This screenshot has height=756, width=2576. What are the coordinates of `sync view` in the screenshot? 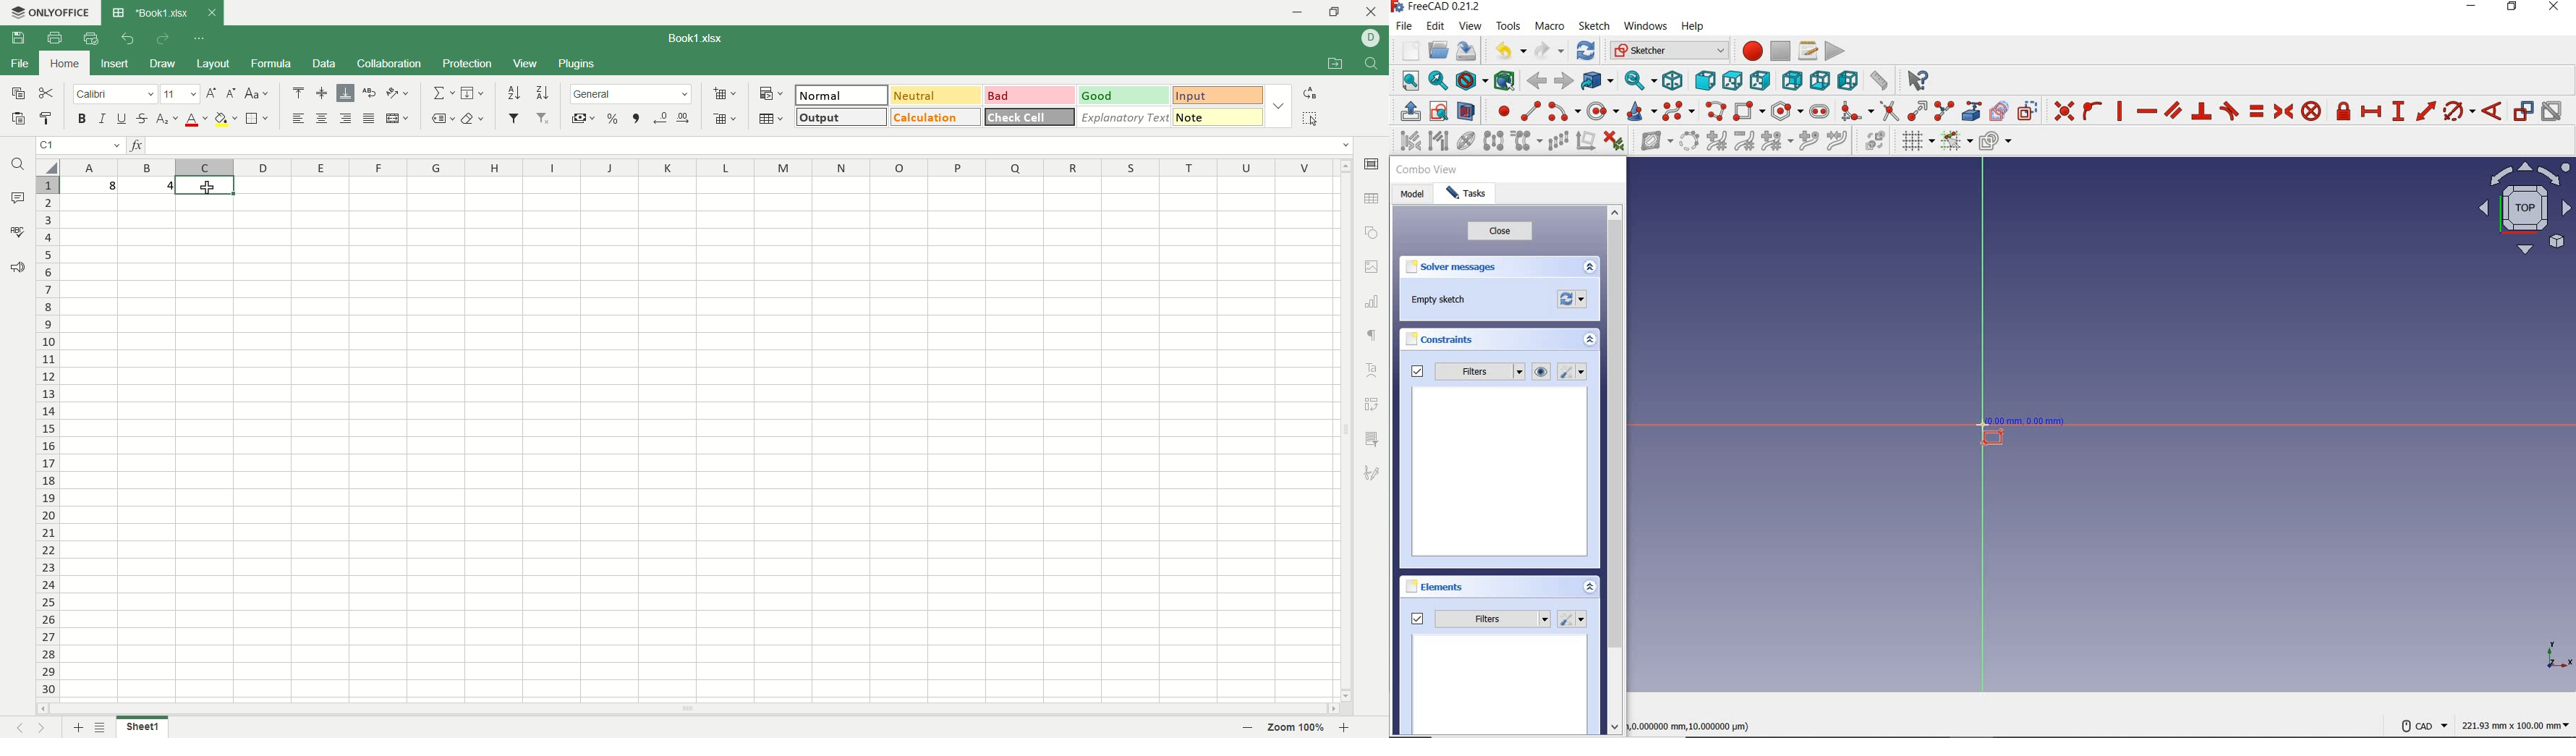 It's located at (1637, 81).